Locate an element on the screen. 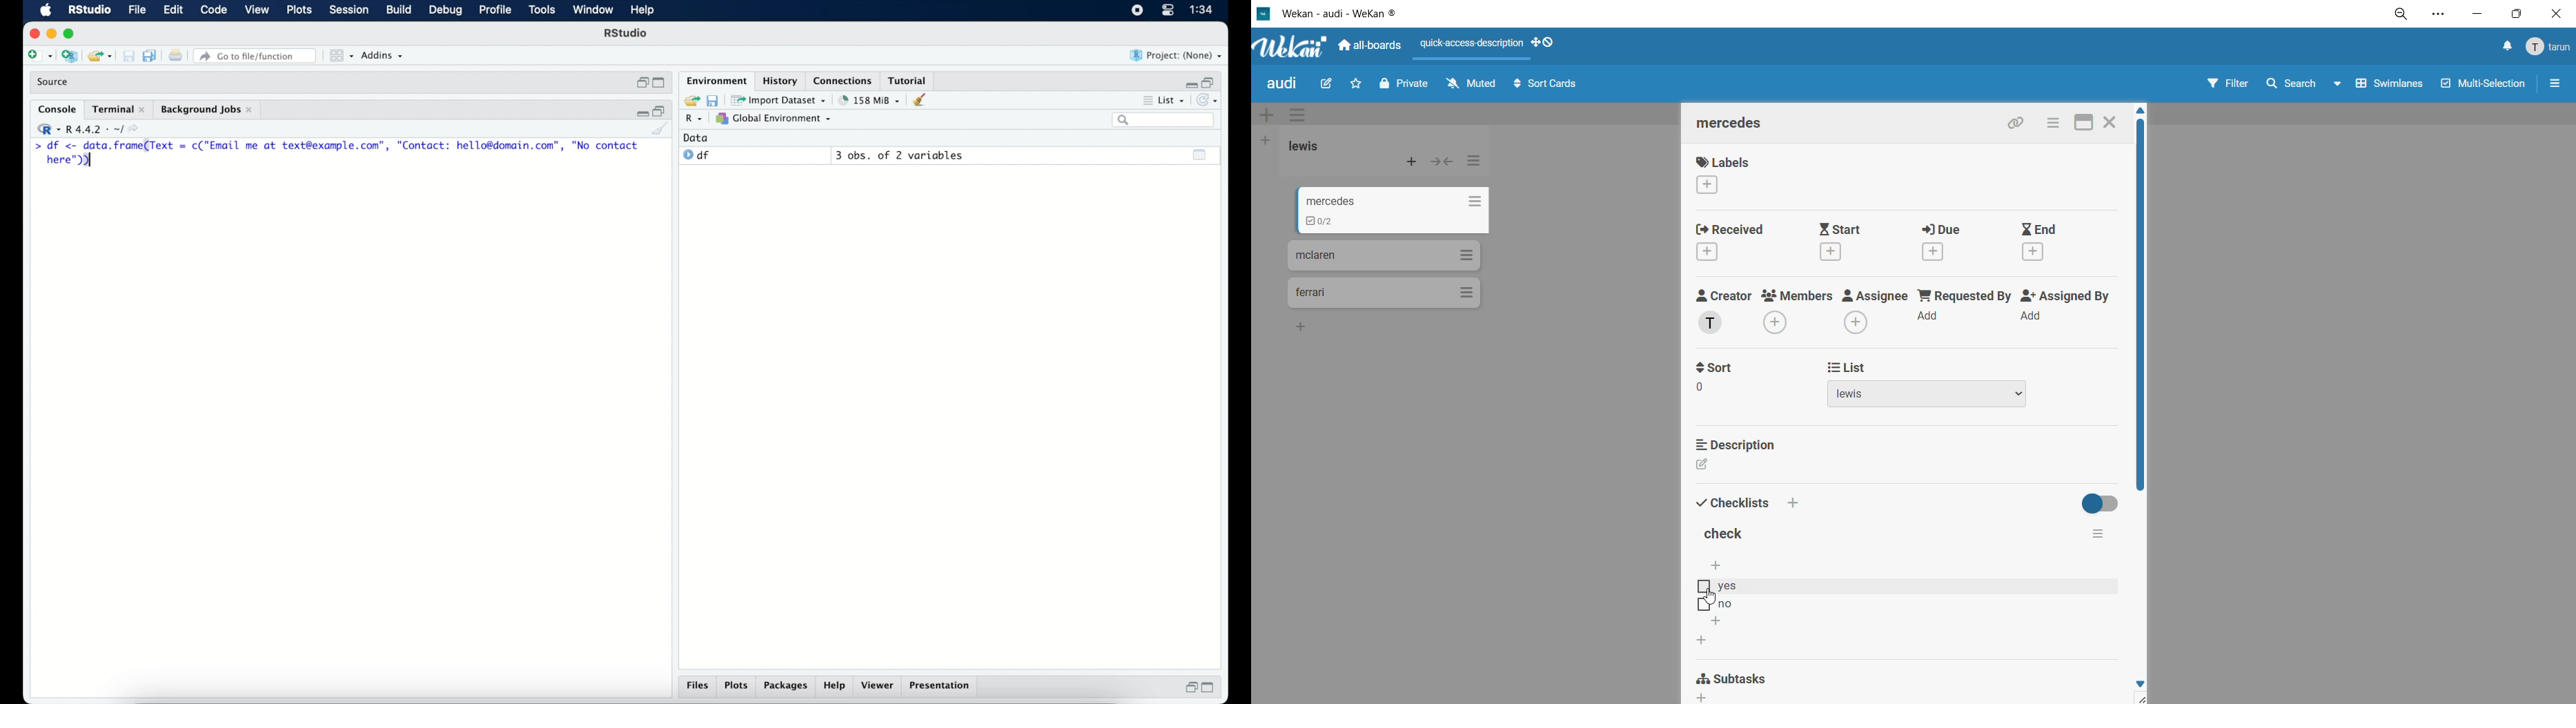  import dataset is located at coordinates (781, 100).